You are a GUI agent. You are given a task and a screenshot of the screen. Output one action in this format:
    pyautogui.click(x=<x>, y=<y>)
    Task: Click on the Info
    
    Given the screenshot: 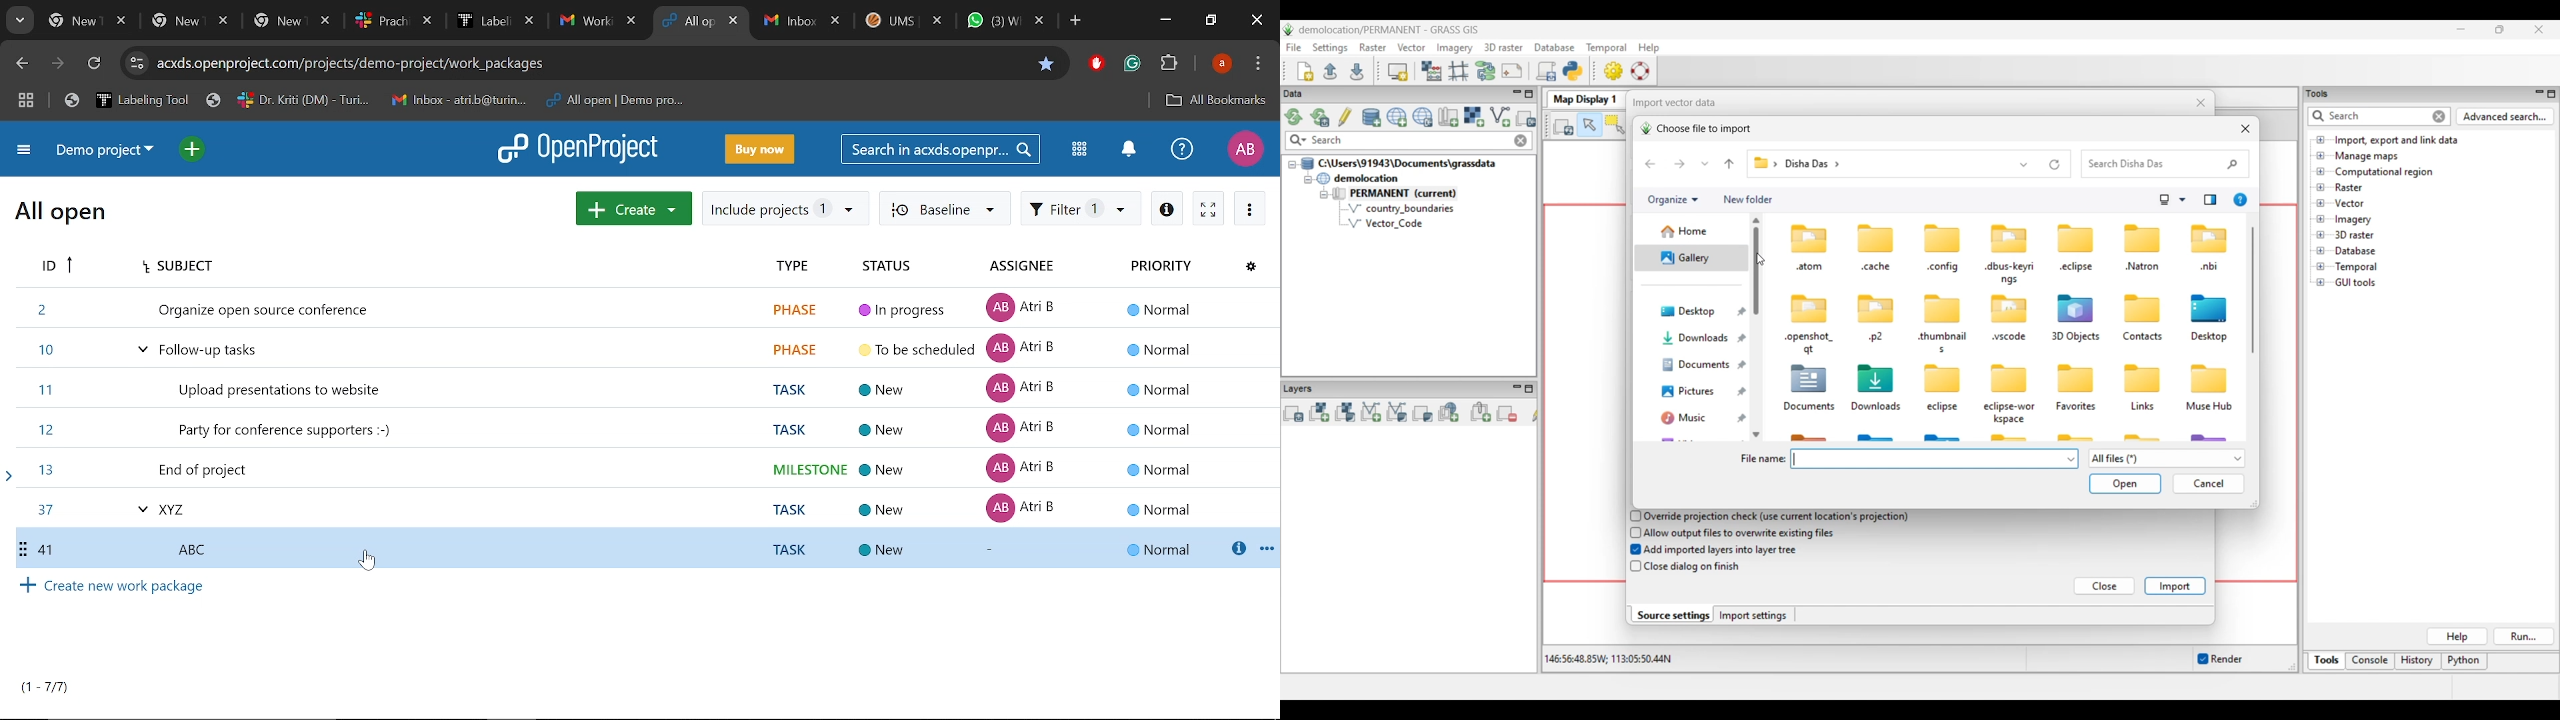 What is the action you would take?
    pyautogui.click(x=1167, y=209)
    